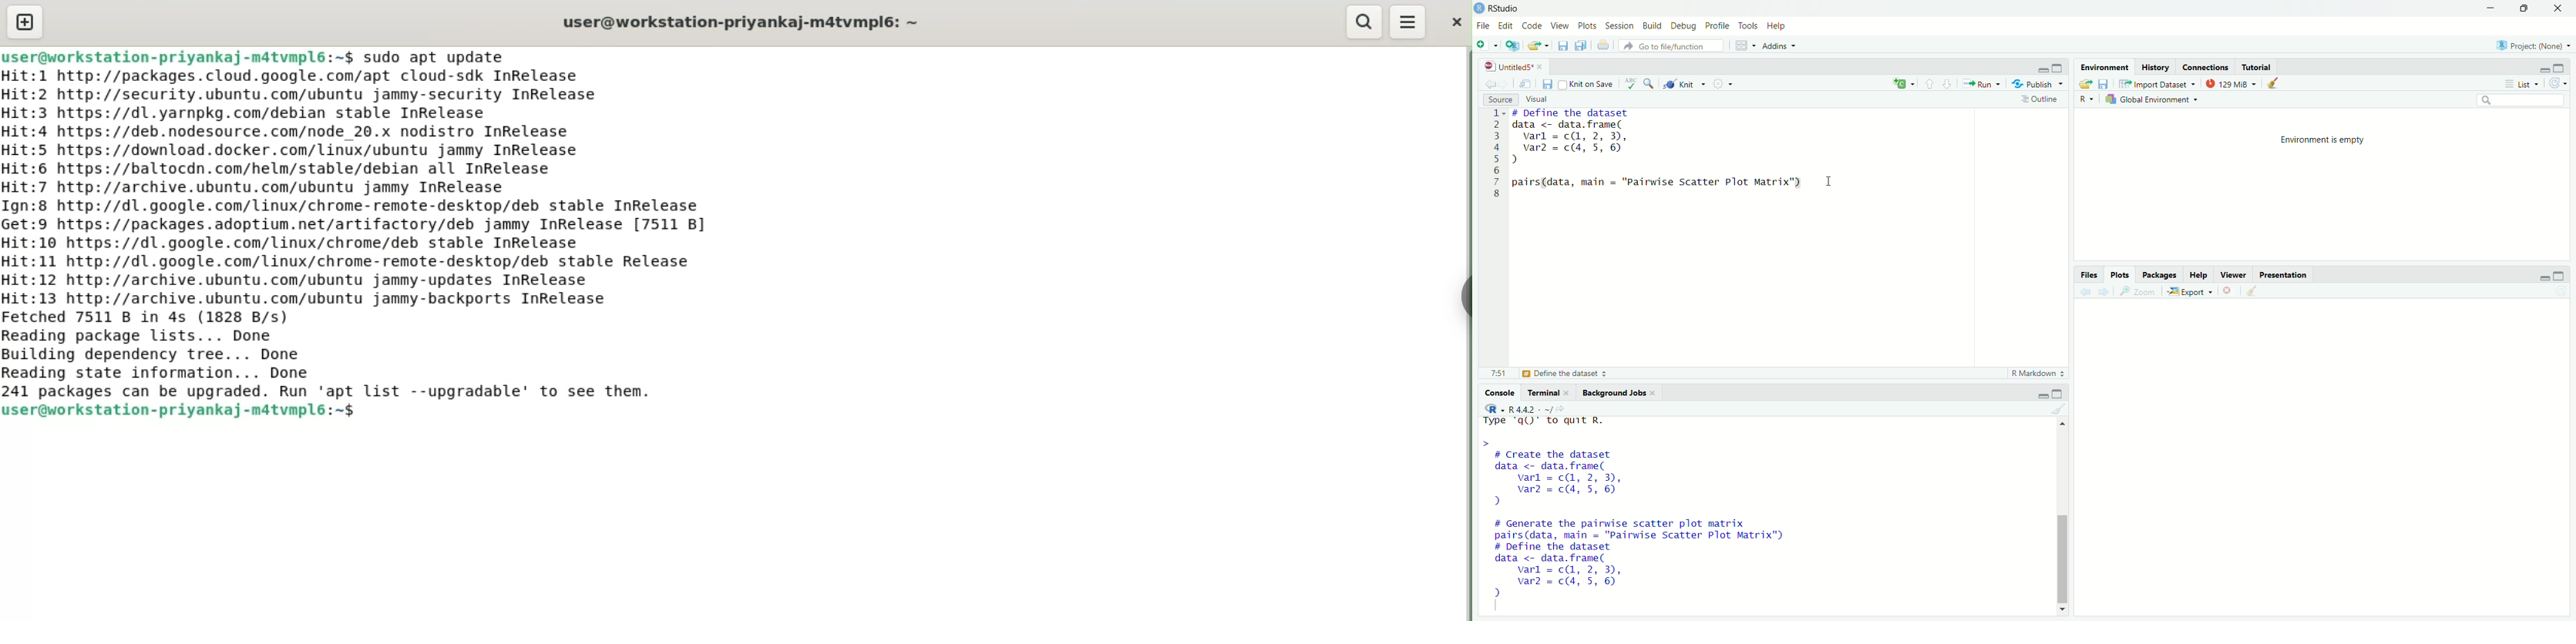 This screenshot has height=644, width=2576. Describe the element at coordinates (2259, 67) in the screenshot. I see `Tutorial` at that location.